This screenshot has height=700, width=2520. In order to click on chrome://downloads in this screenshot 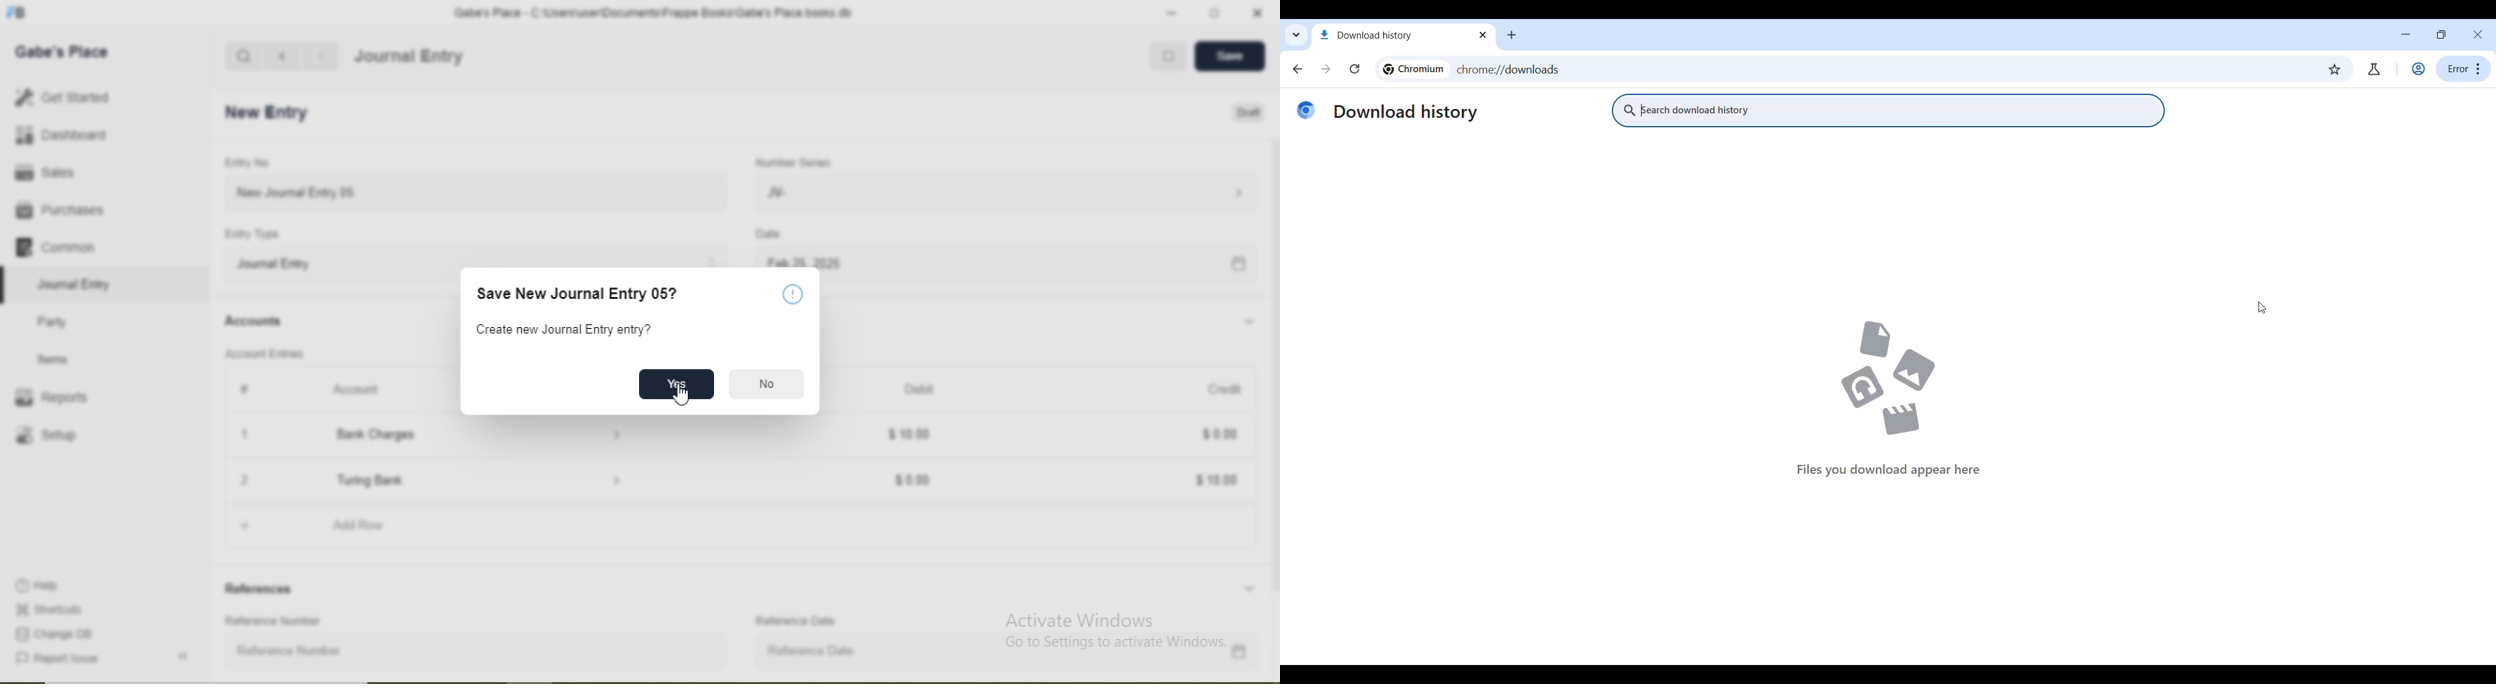, I will do `click(1881, 70)`.